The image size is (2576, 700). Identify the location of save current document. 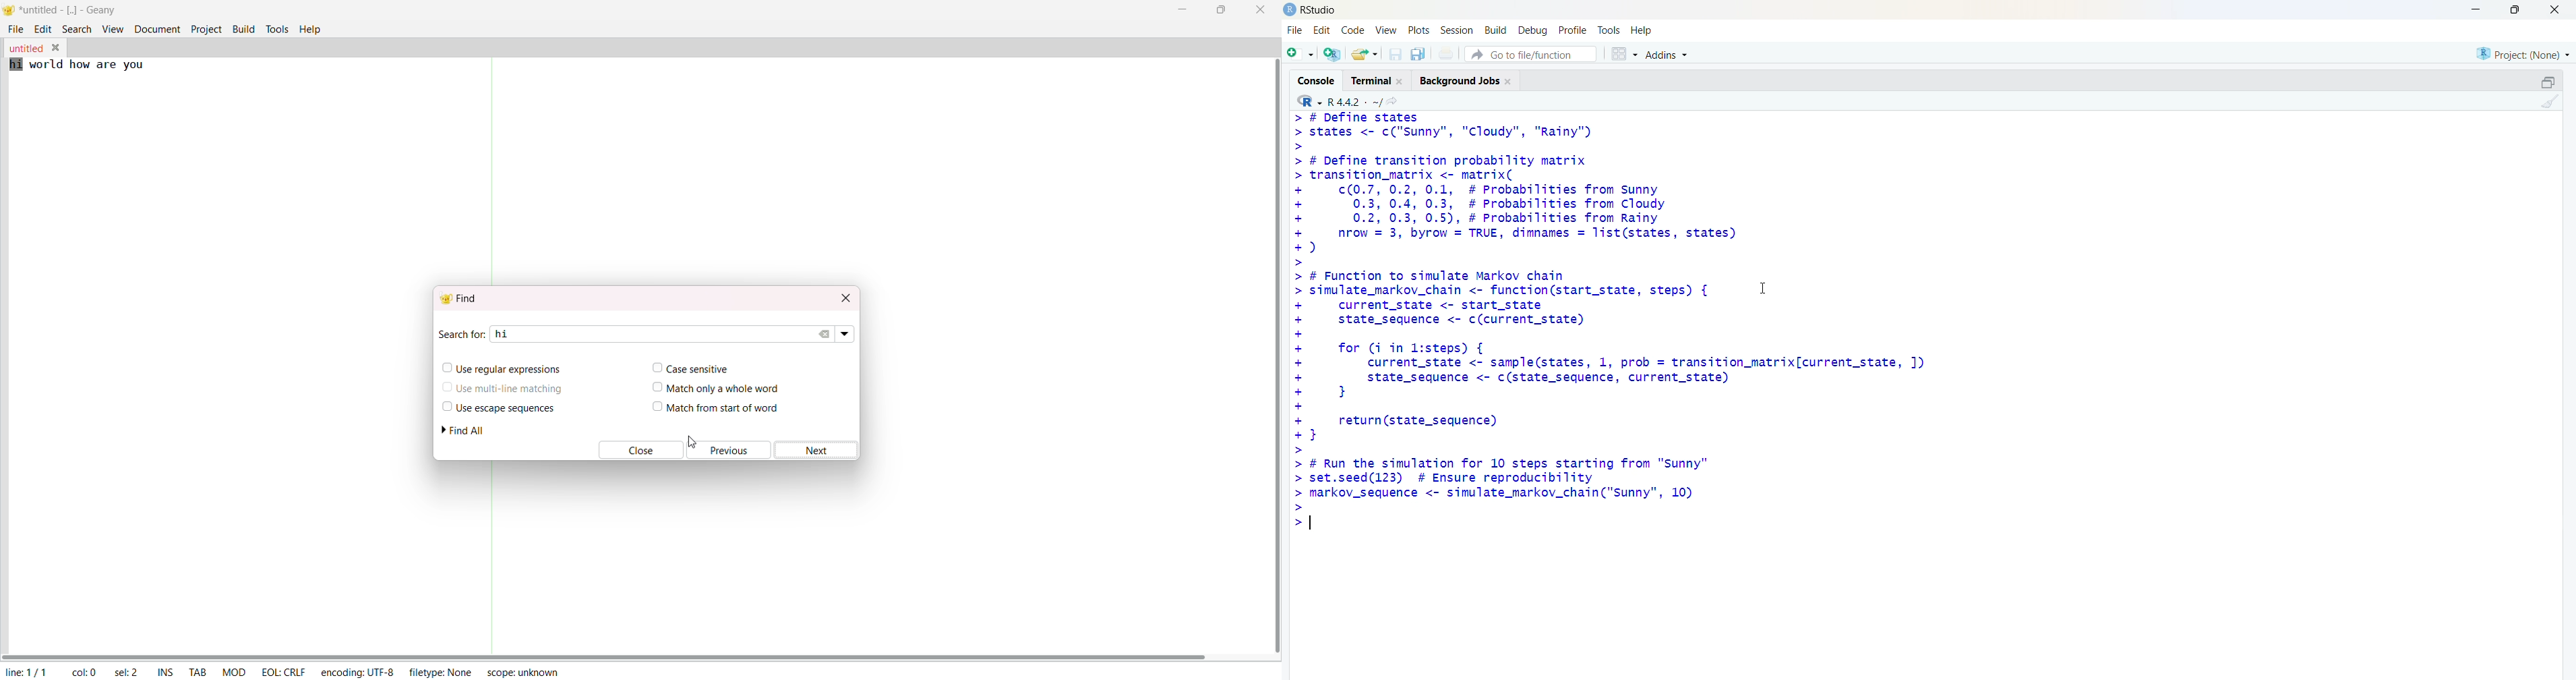
(1396, 55).